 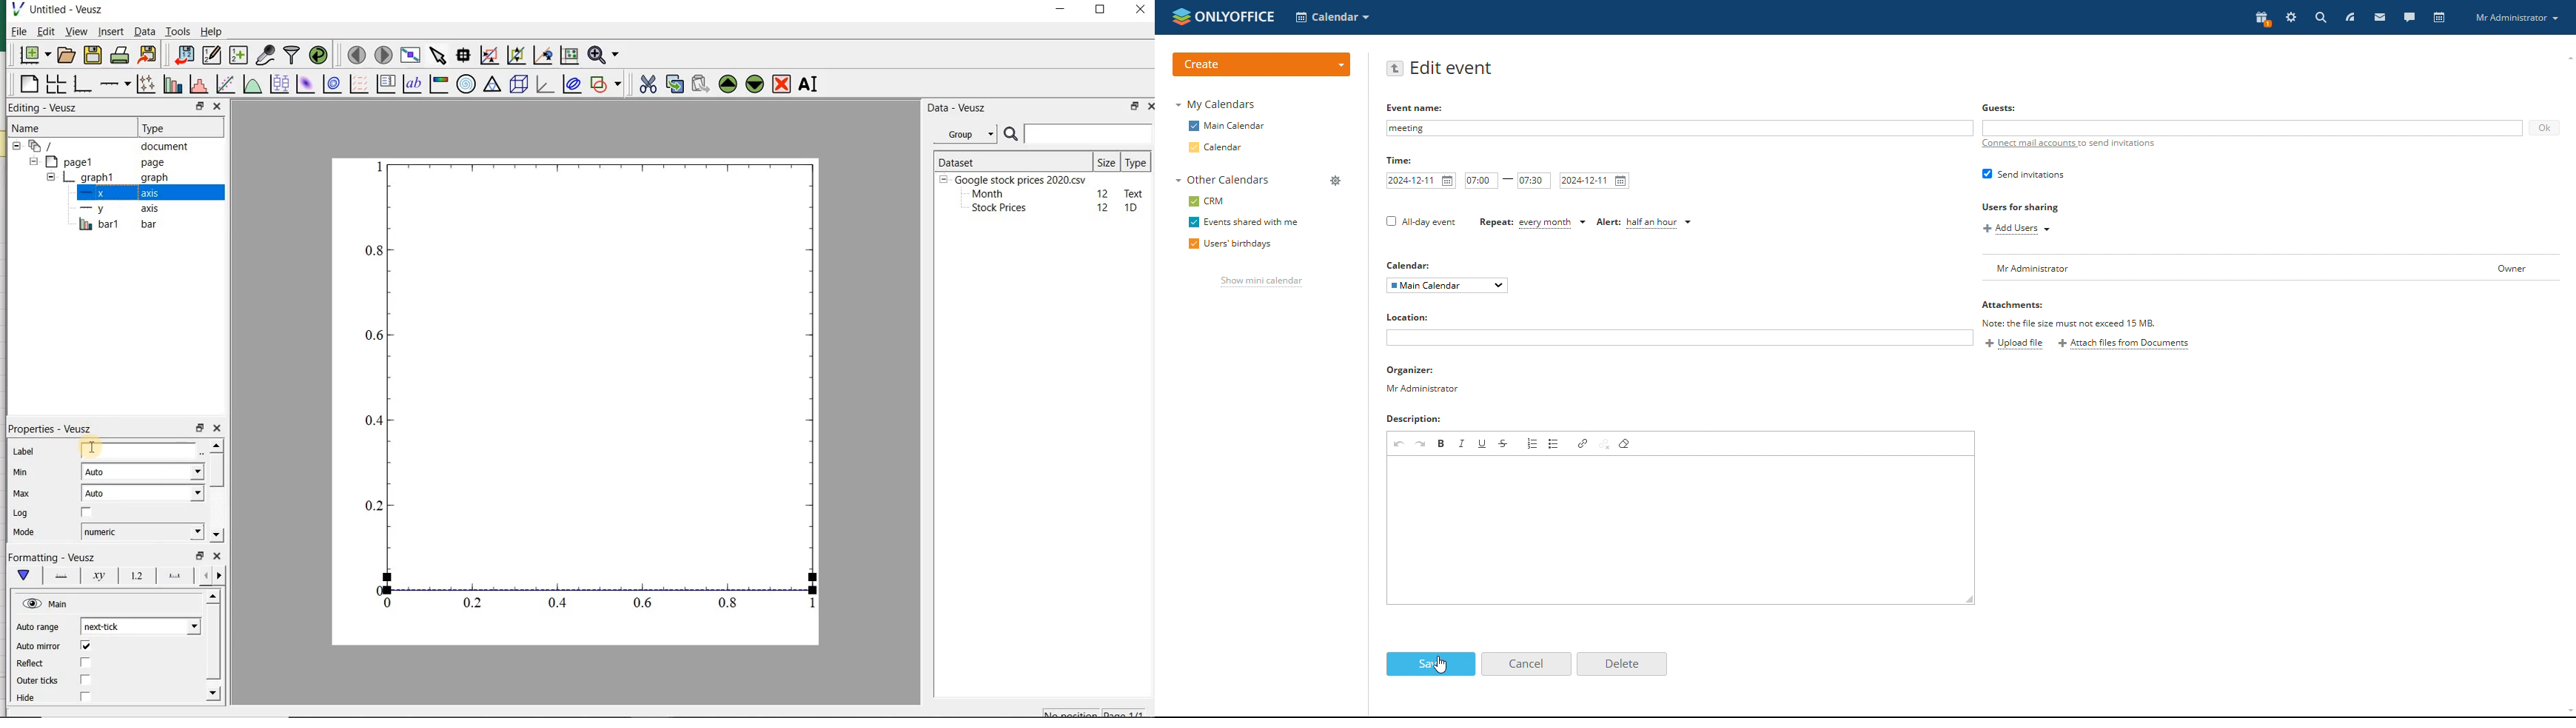 I want to click on unlink, so click(x=1605, y=443).